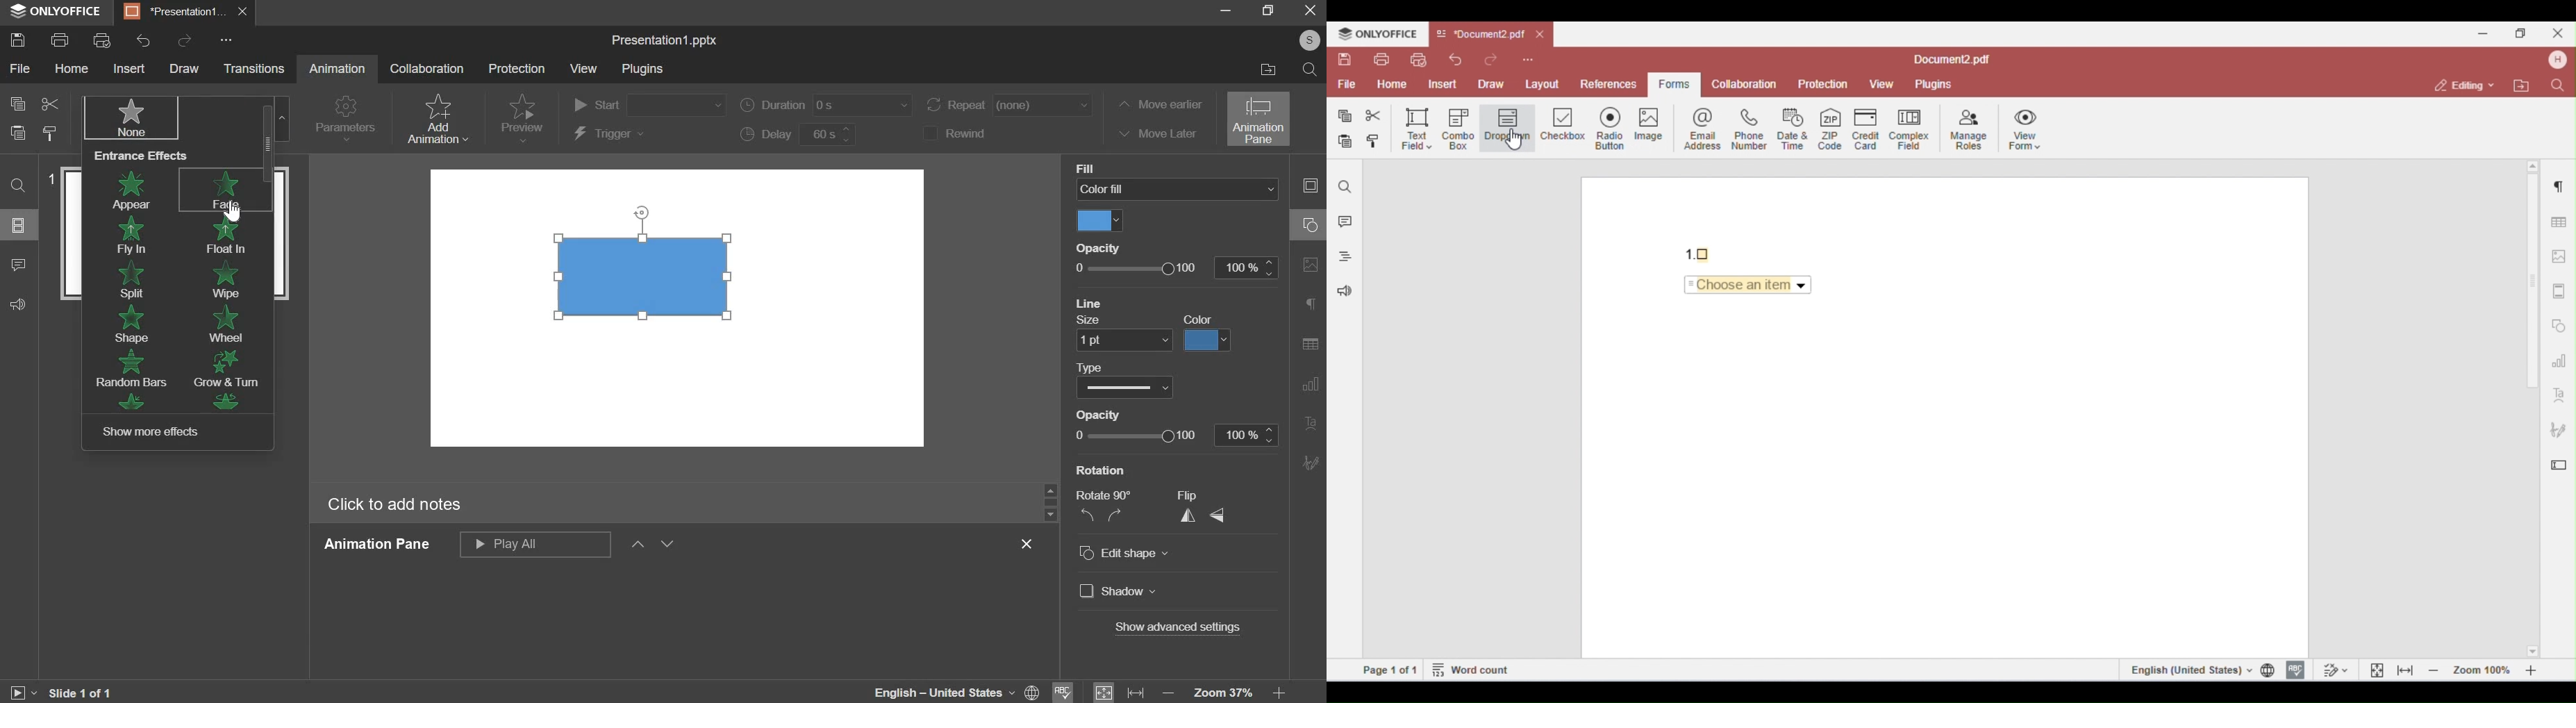 The height and width of the screenshot is (728, 2576). What do you see at coordinates (135, 190) in the screenshot?
I see `appear` at bounding box center [135, 190].